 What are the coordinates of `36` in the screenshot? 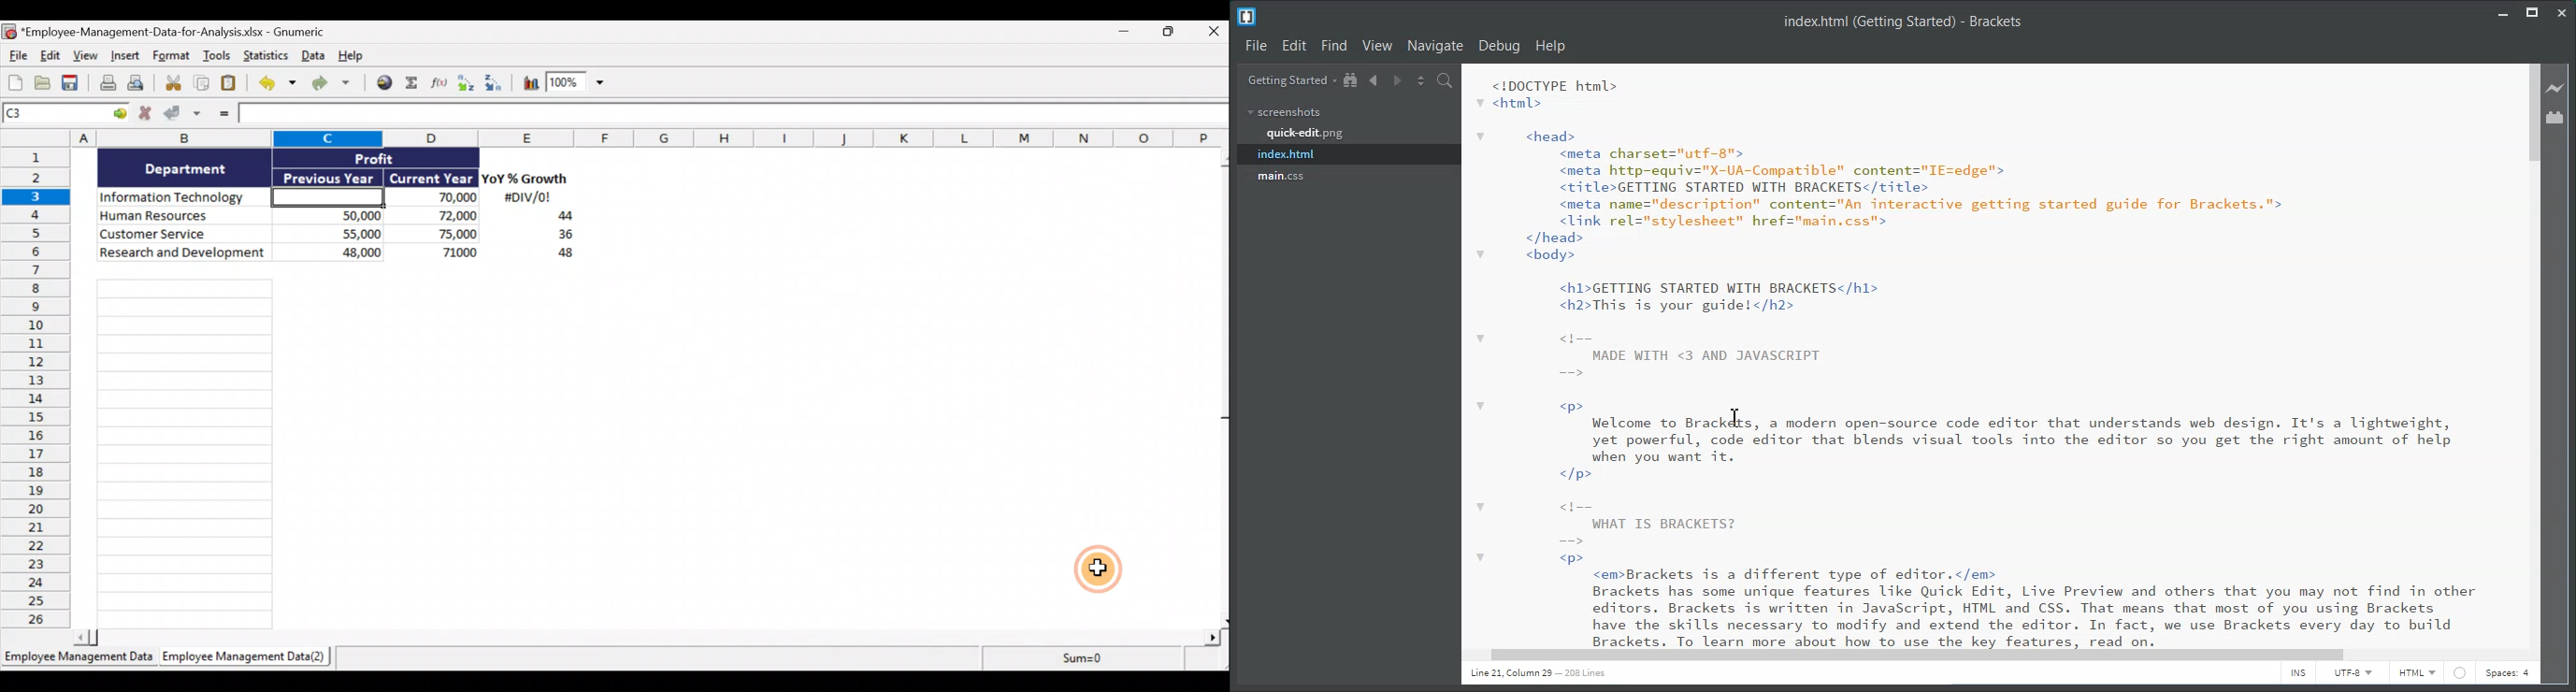 It's located at (561, 236).